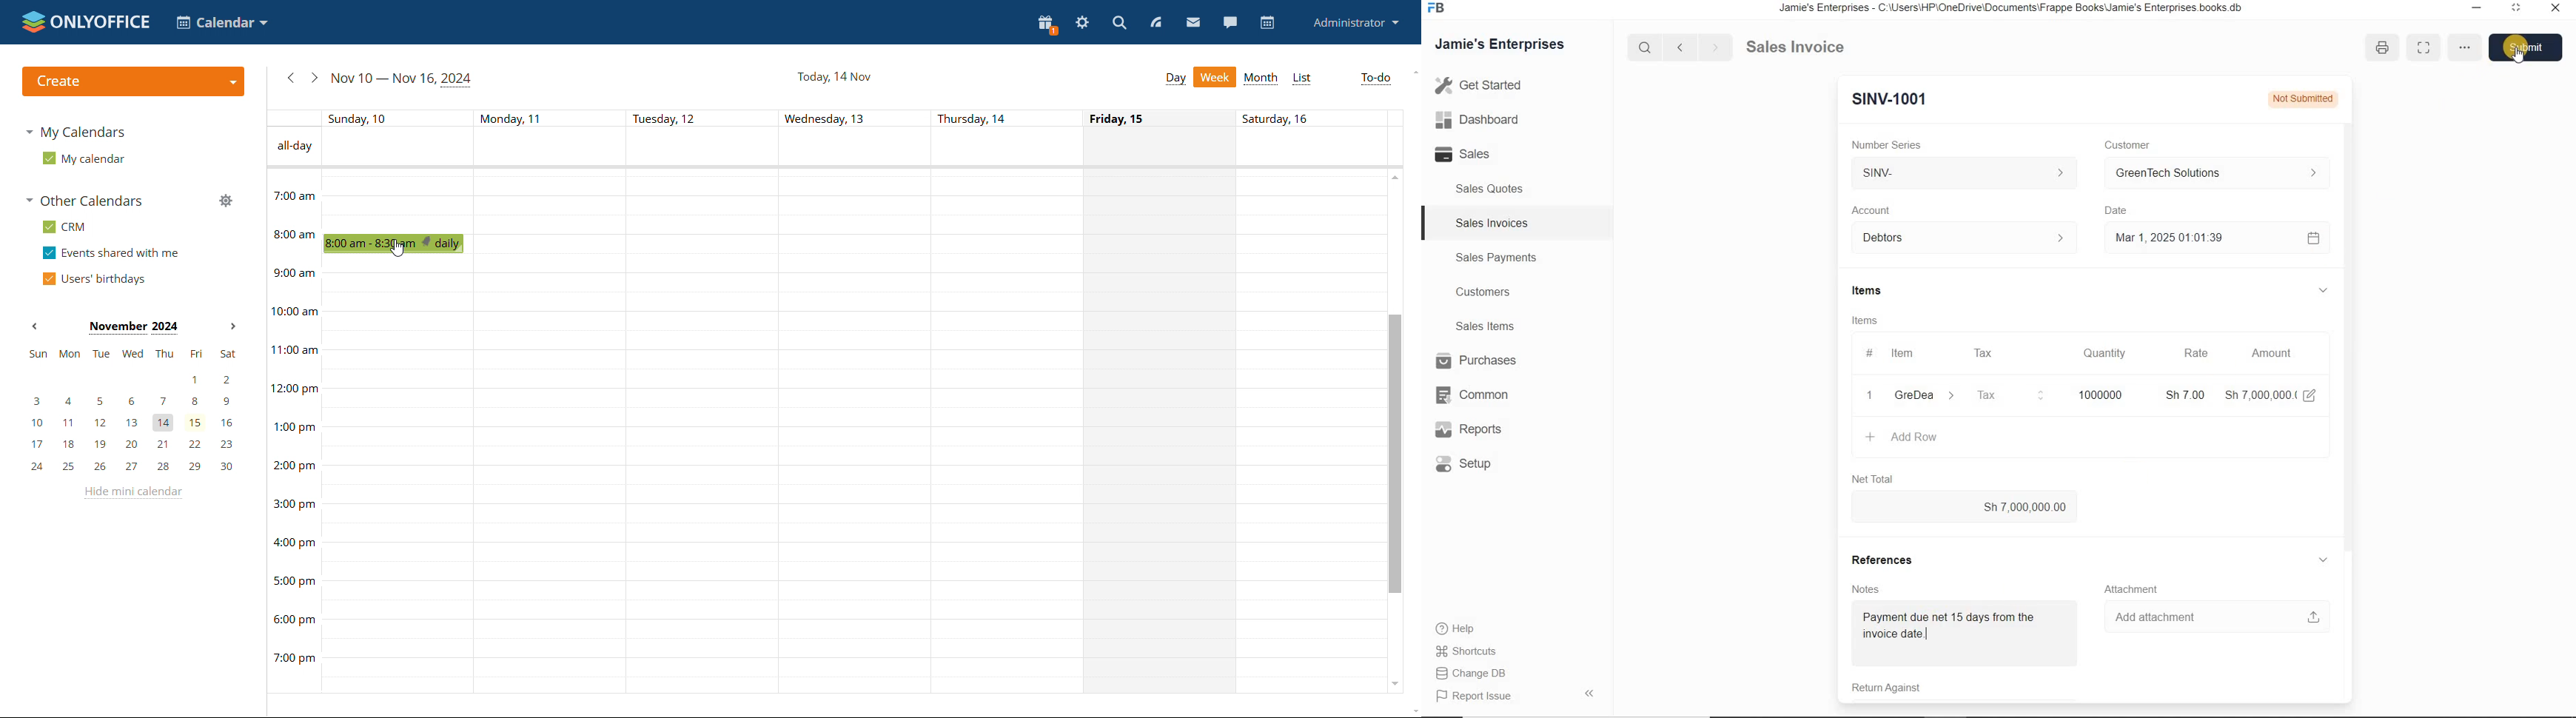 The width and height of the screenshot is (2576, 728). What do you see at coordinates (1473, 697) in the screenshot?
I see `Report Issue` at bounding box center [1473, 697].